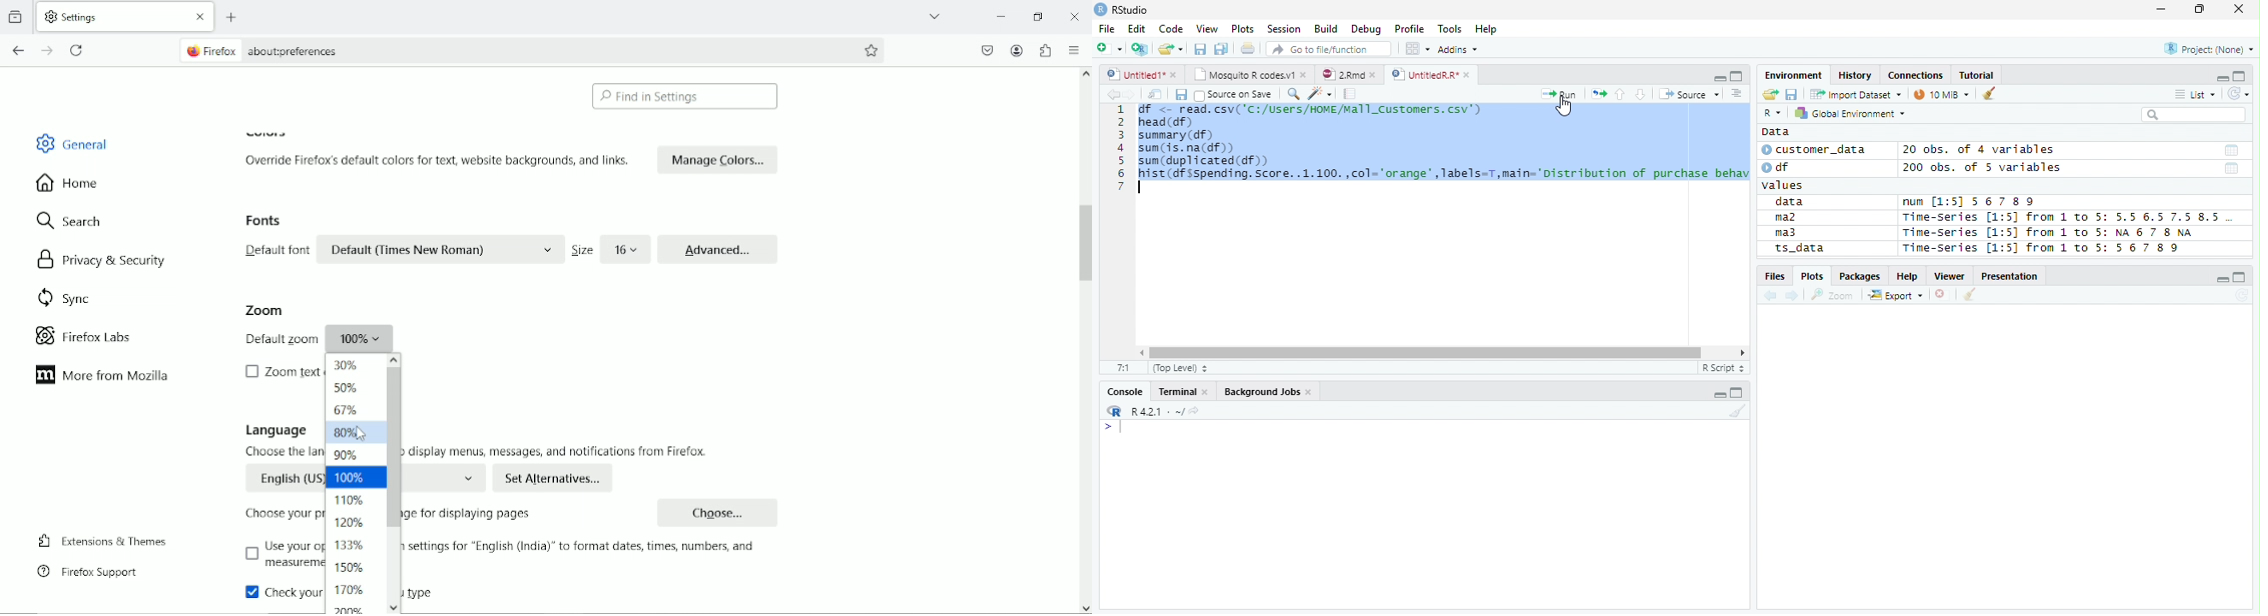 The image size is (2268, 616). What do you see at coordinates (1110, 48) in the screenshot?
I see `New File` at bounding box center [1110, 48].